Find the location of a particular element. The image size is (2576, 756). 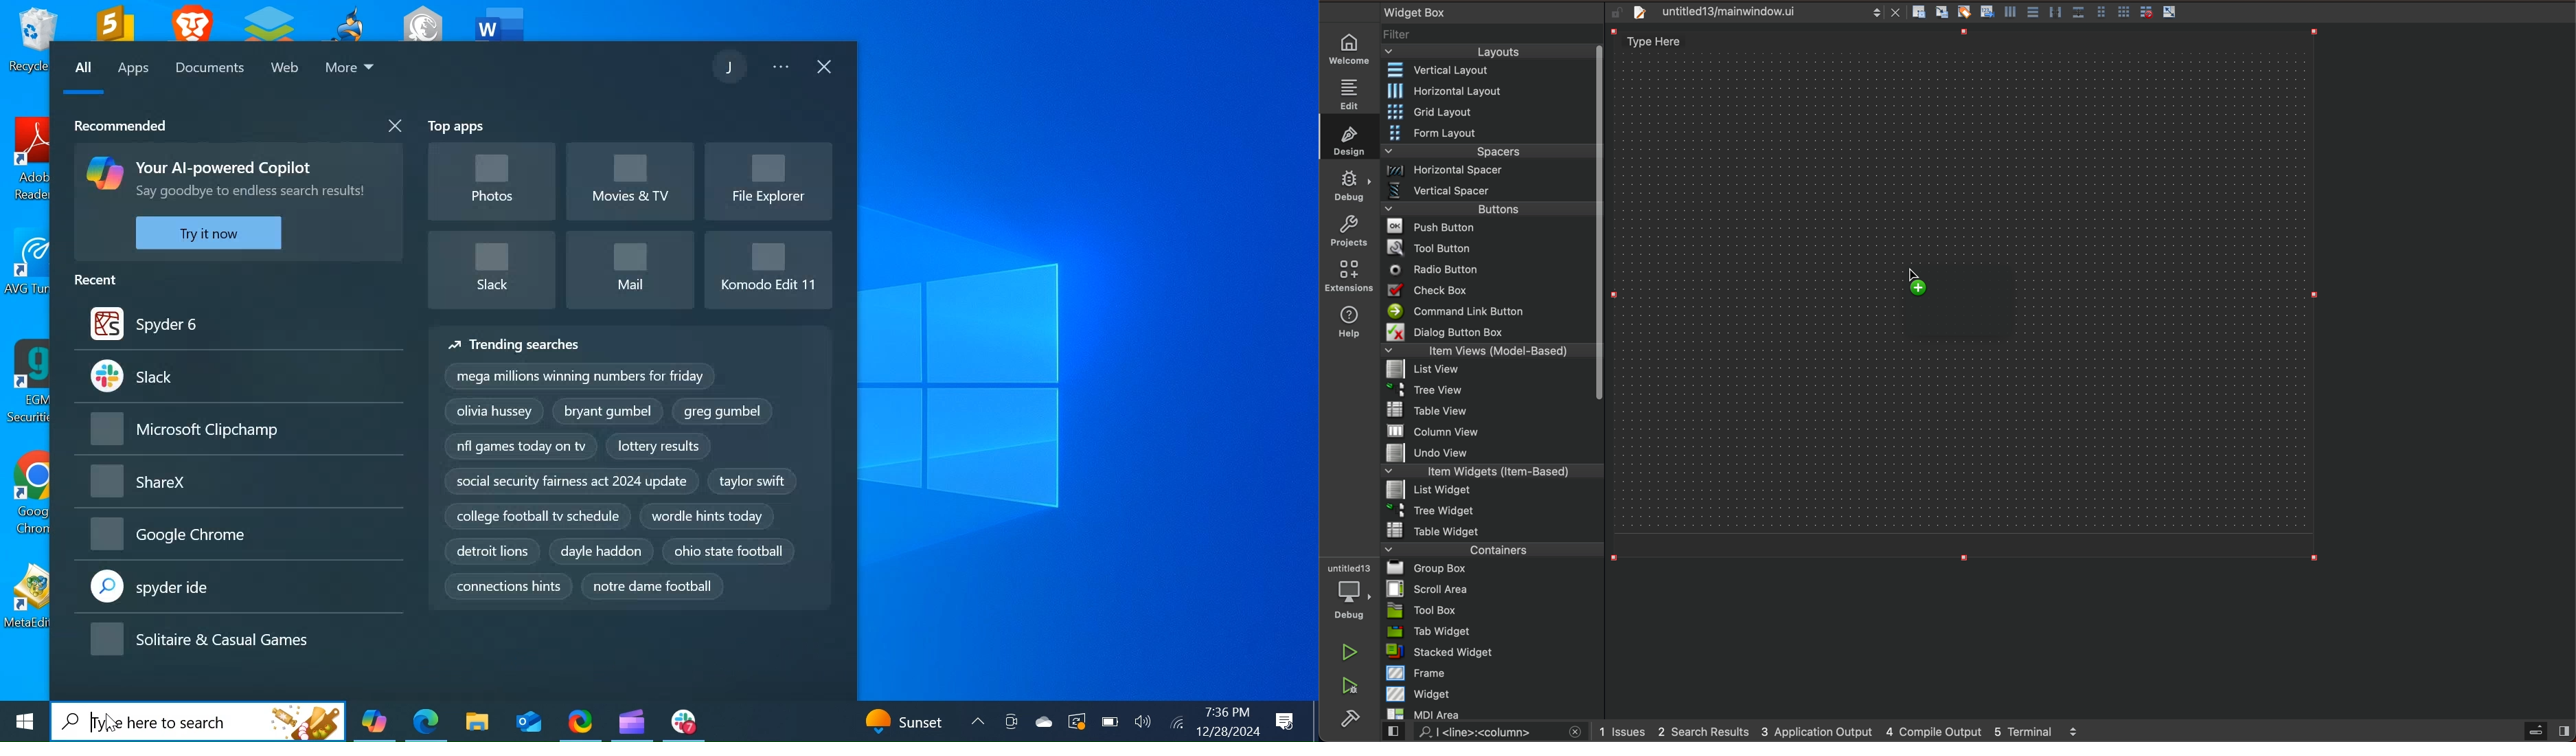

Slack is located at coordinates (683, 721).